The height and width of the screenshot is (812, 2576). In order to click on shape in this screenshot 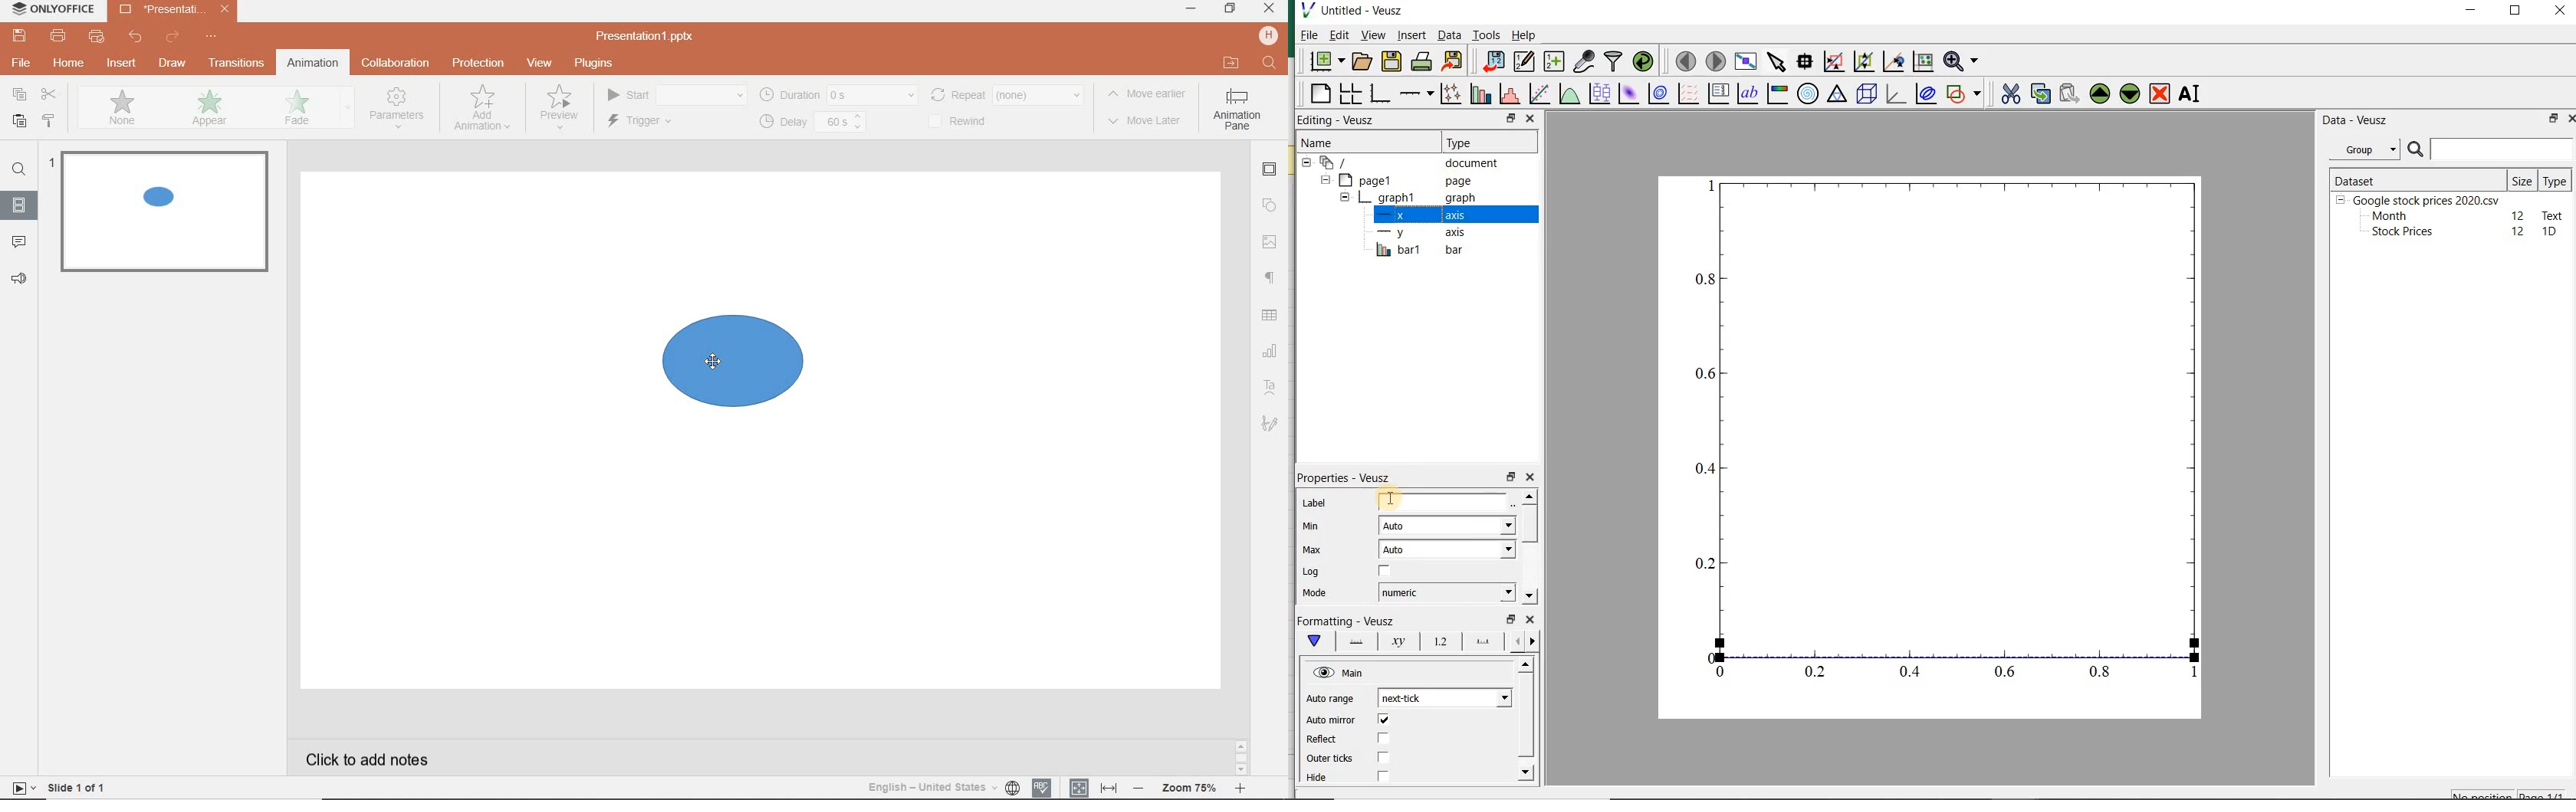, I will do `click(744, 380)`.